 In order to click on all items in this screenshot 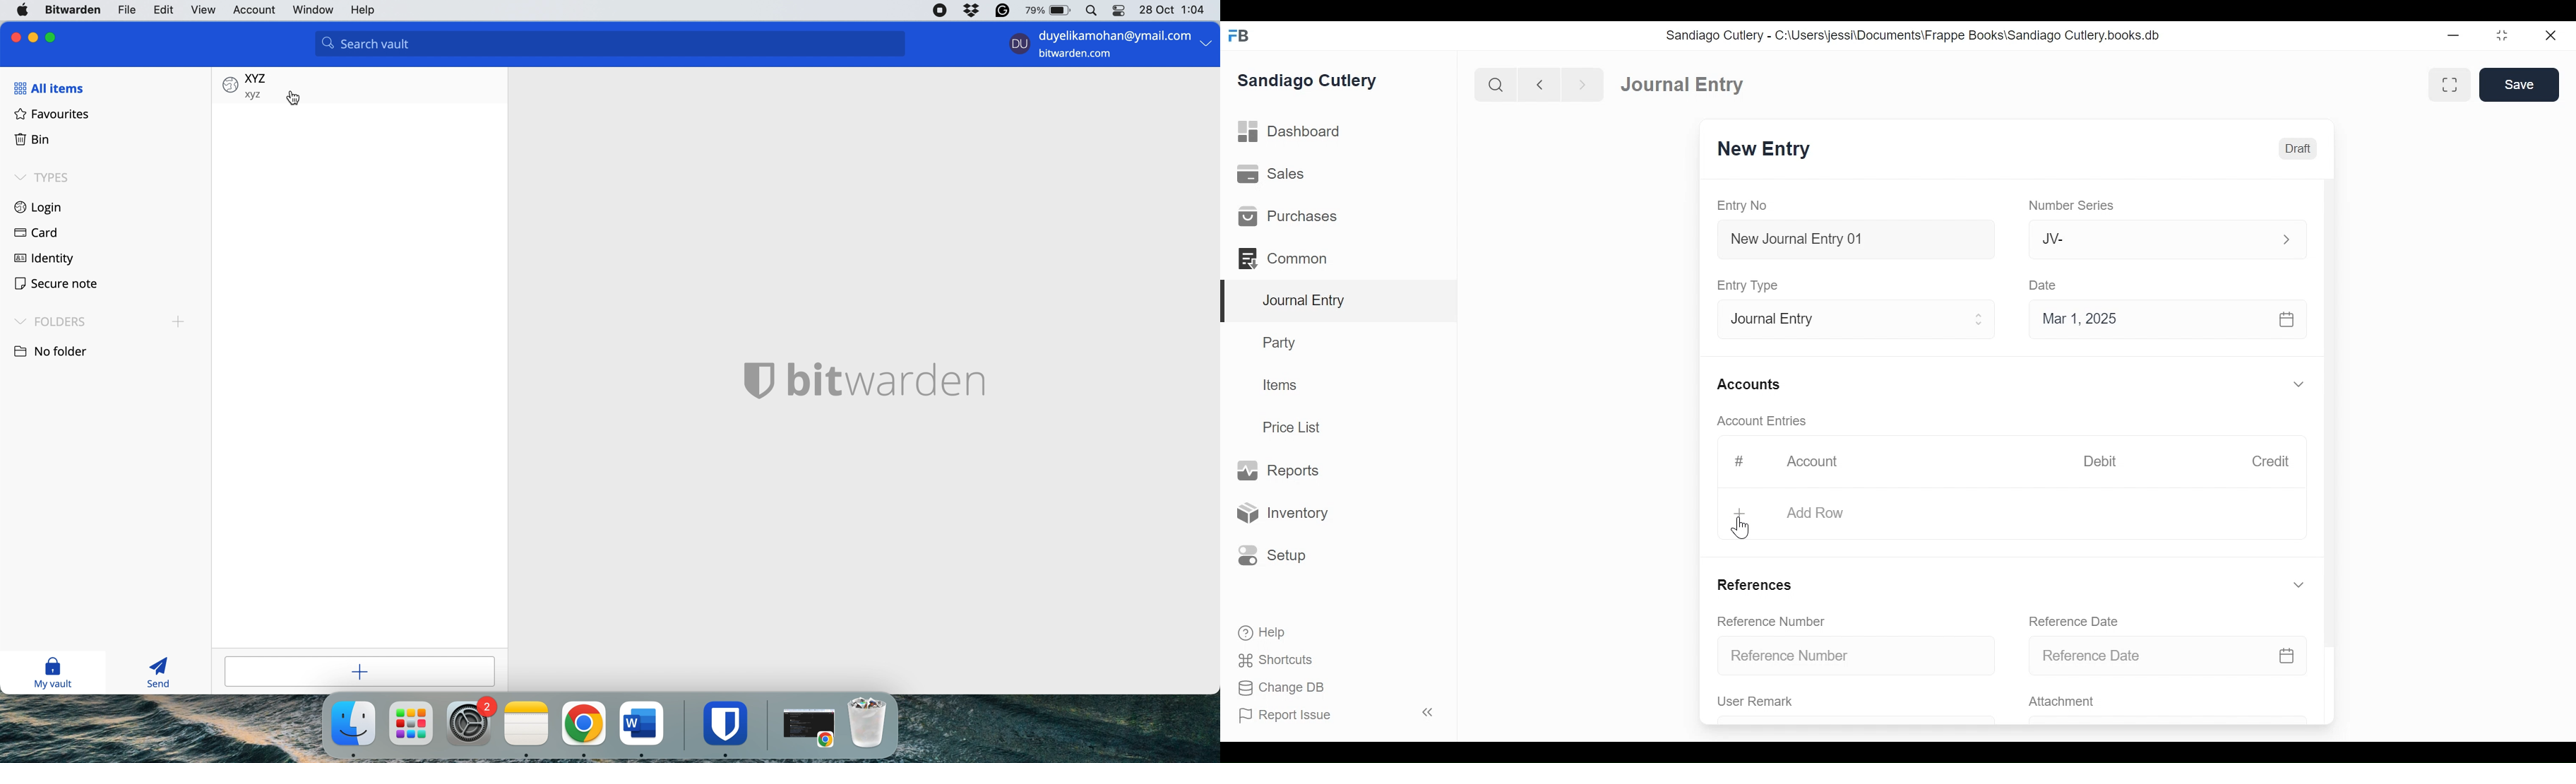, I will do `click(48, 88)`.